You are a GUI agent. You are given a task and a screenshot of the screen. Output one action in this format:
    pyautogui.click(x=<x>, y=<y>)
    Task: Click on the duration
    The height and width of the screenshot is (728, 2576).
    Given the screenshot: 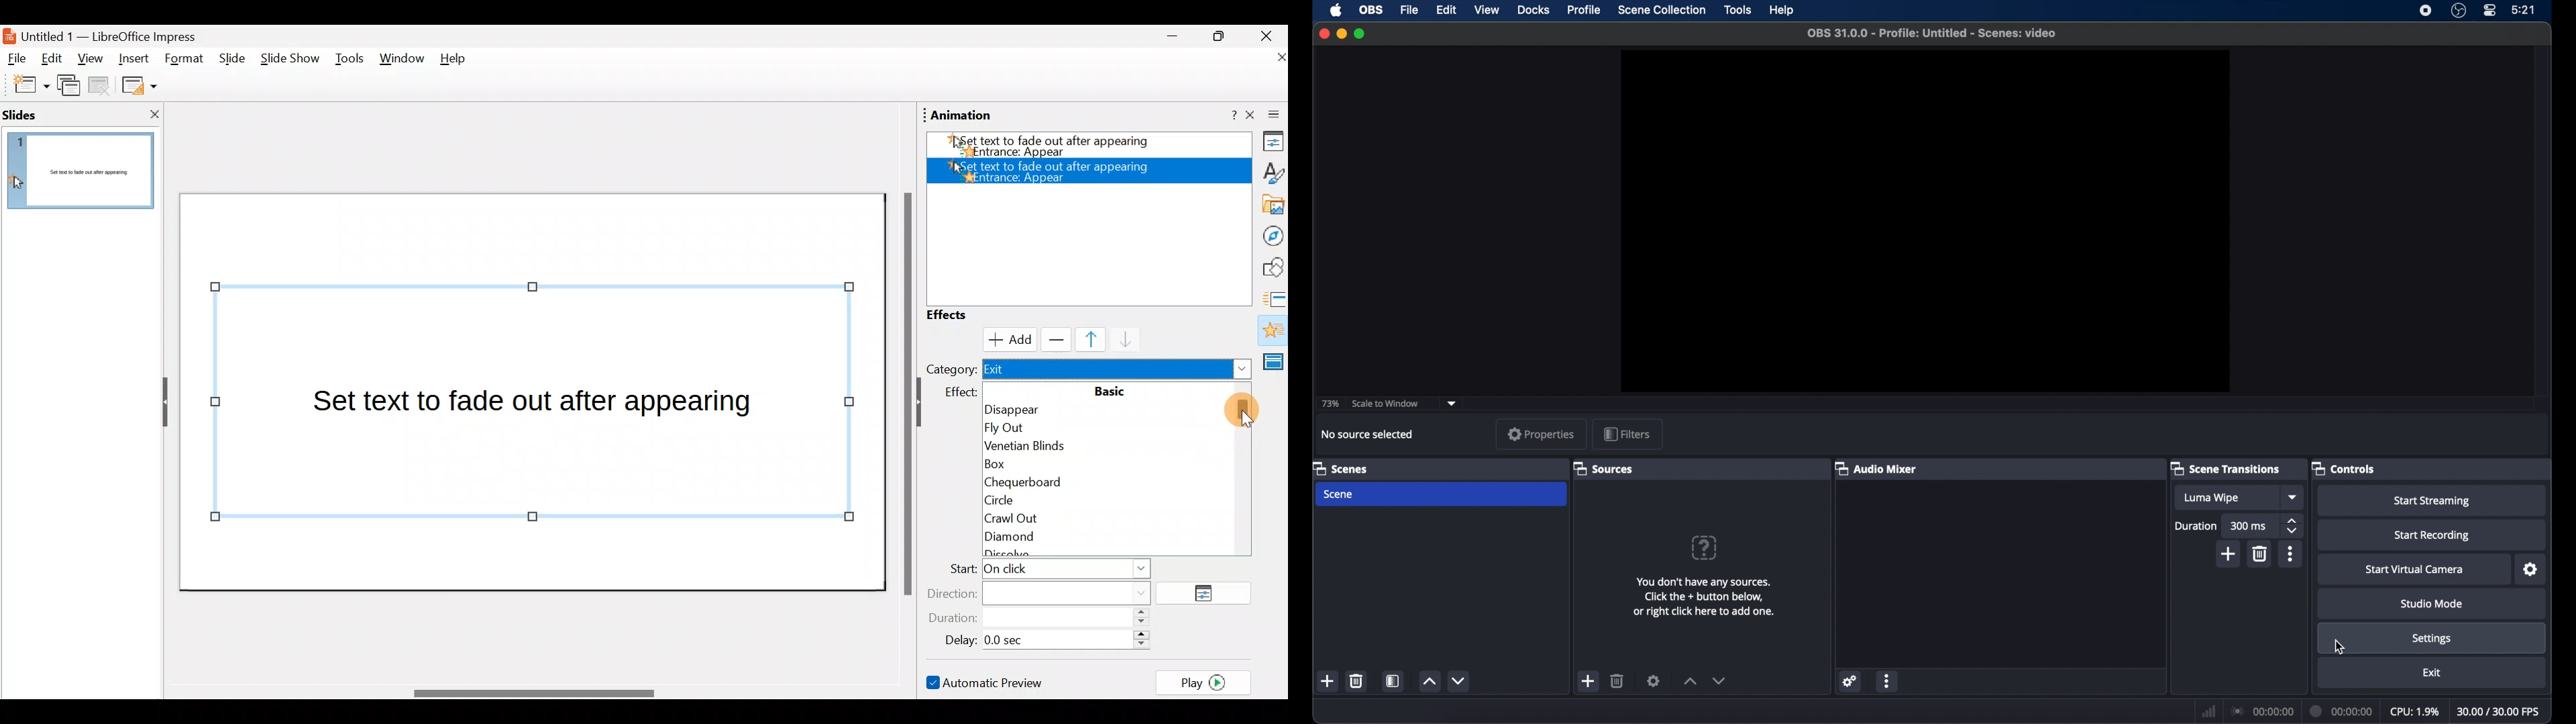 What is the action you would take?
    pyautogui.click(x=2343, y=710)
    